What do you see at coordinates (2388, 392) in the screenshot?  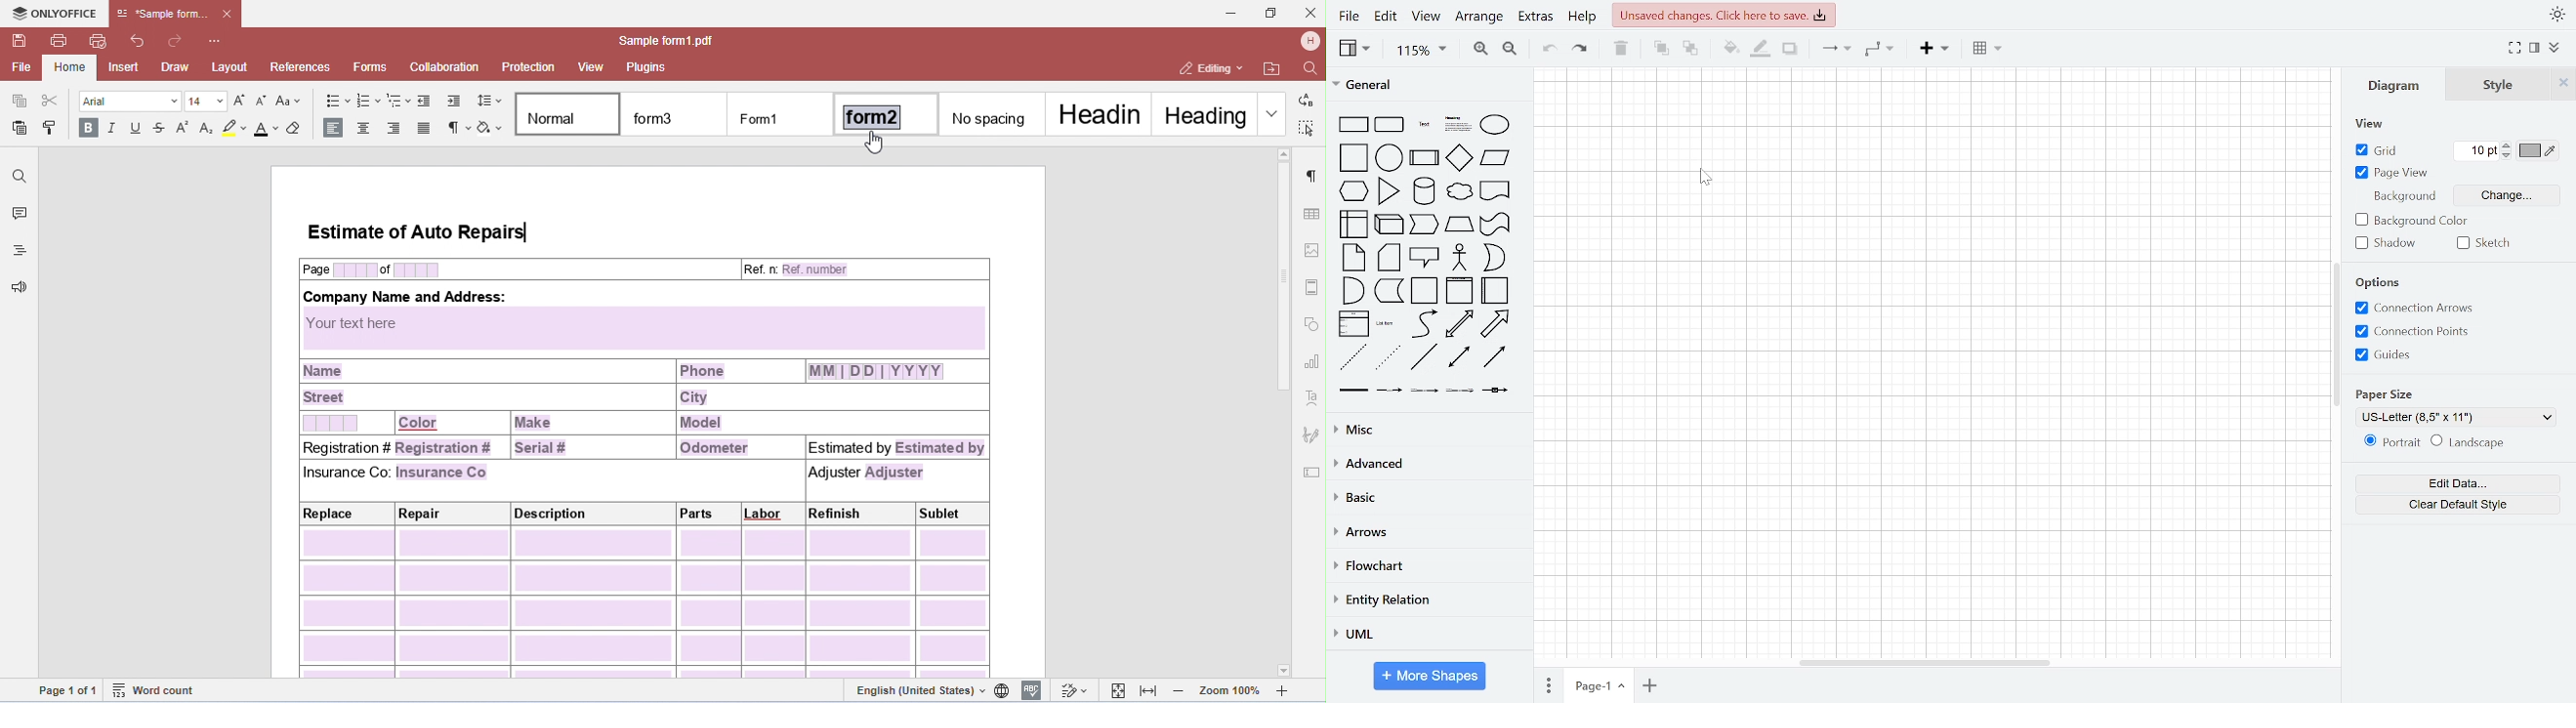 I see `paper size` at bounding box center [2388, 392].